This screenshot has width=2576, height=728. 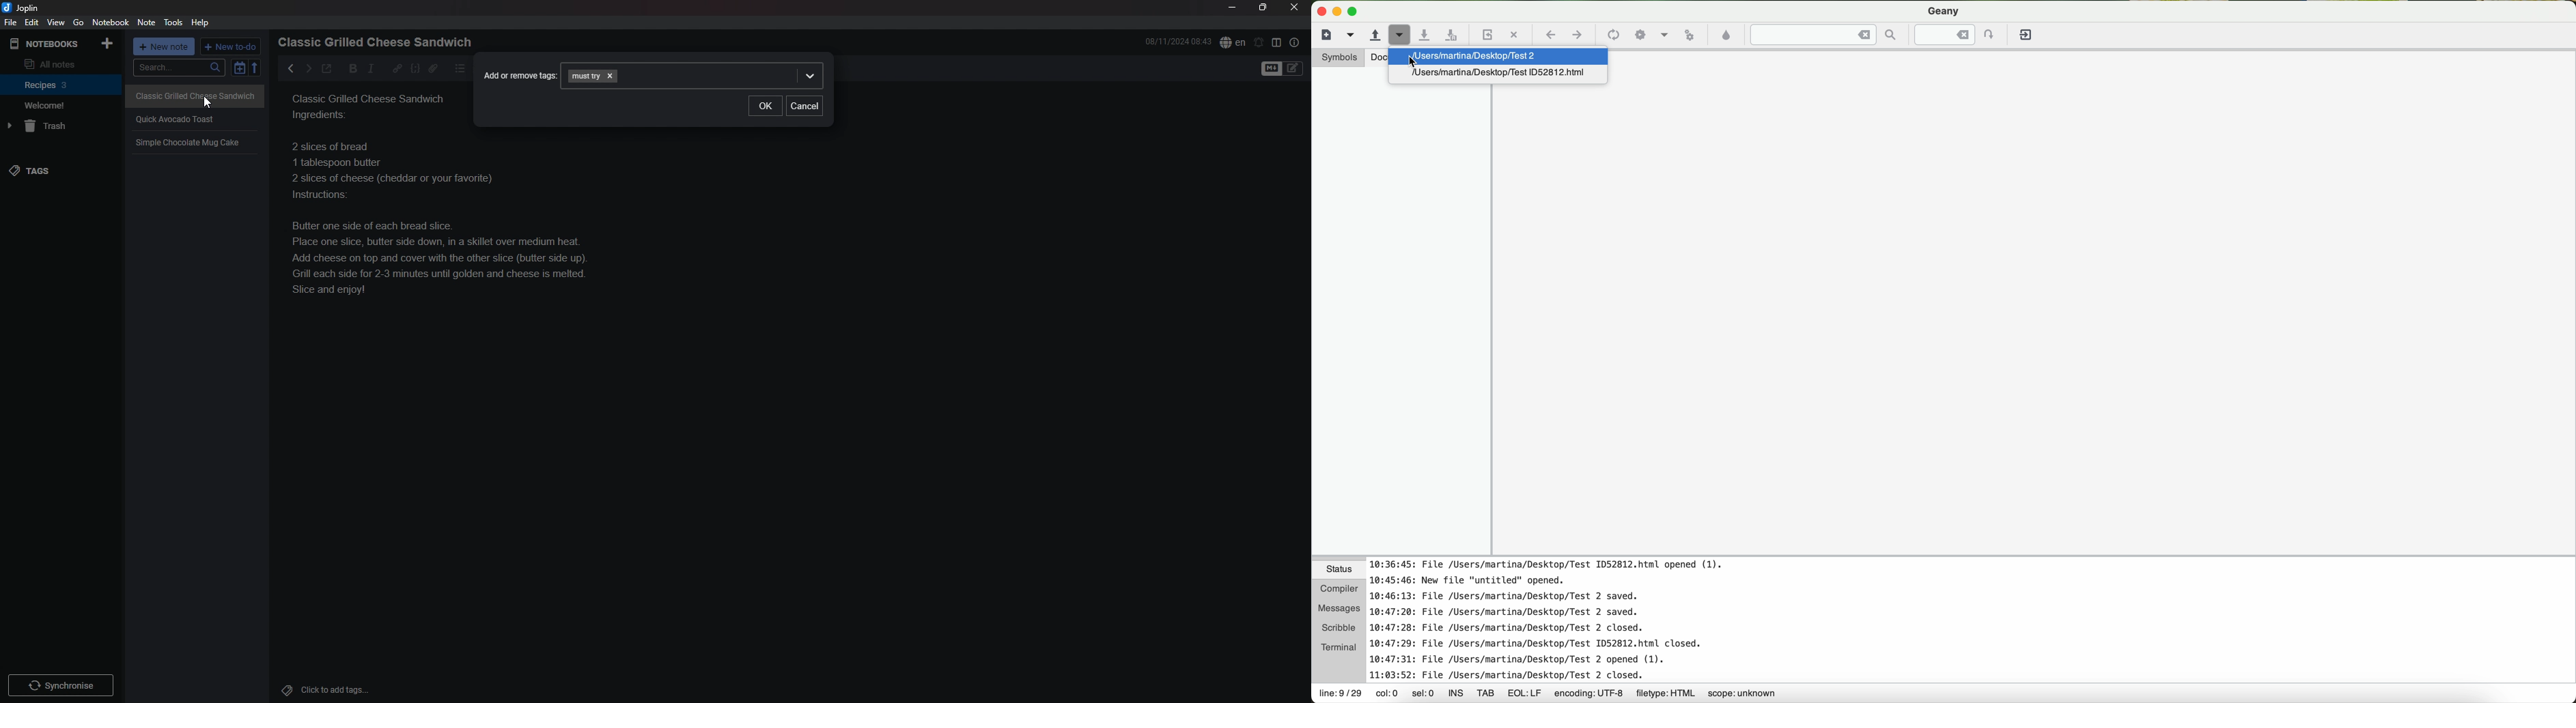 What do you see at coordinates (1295, 42) in the screenshot?
I see `note properties` at bounding box center [1295, 42].